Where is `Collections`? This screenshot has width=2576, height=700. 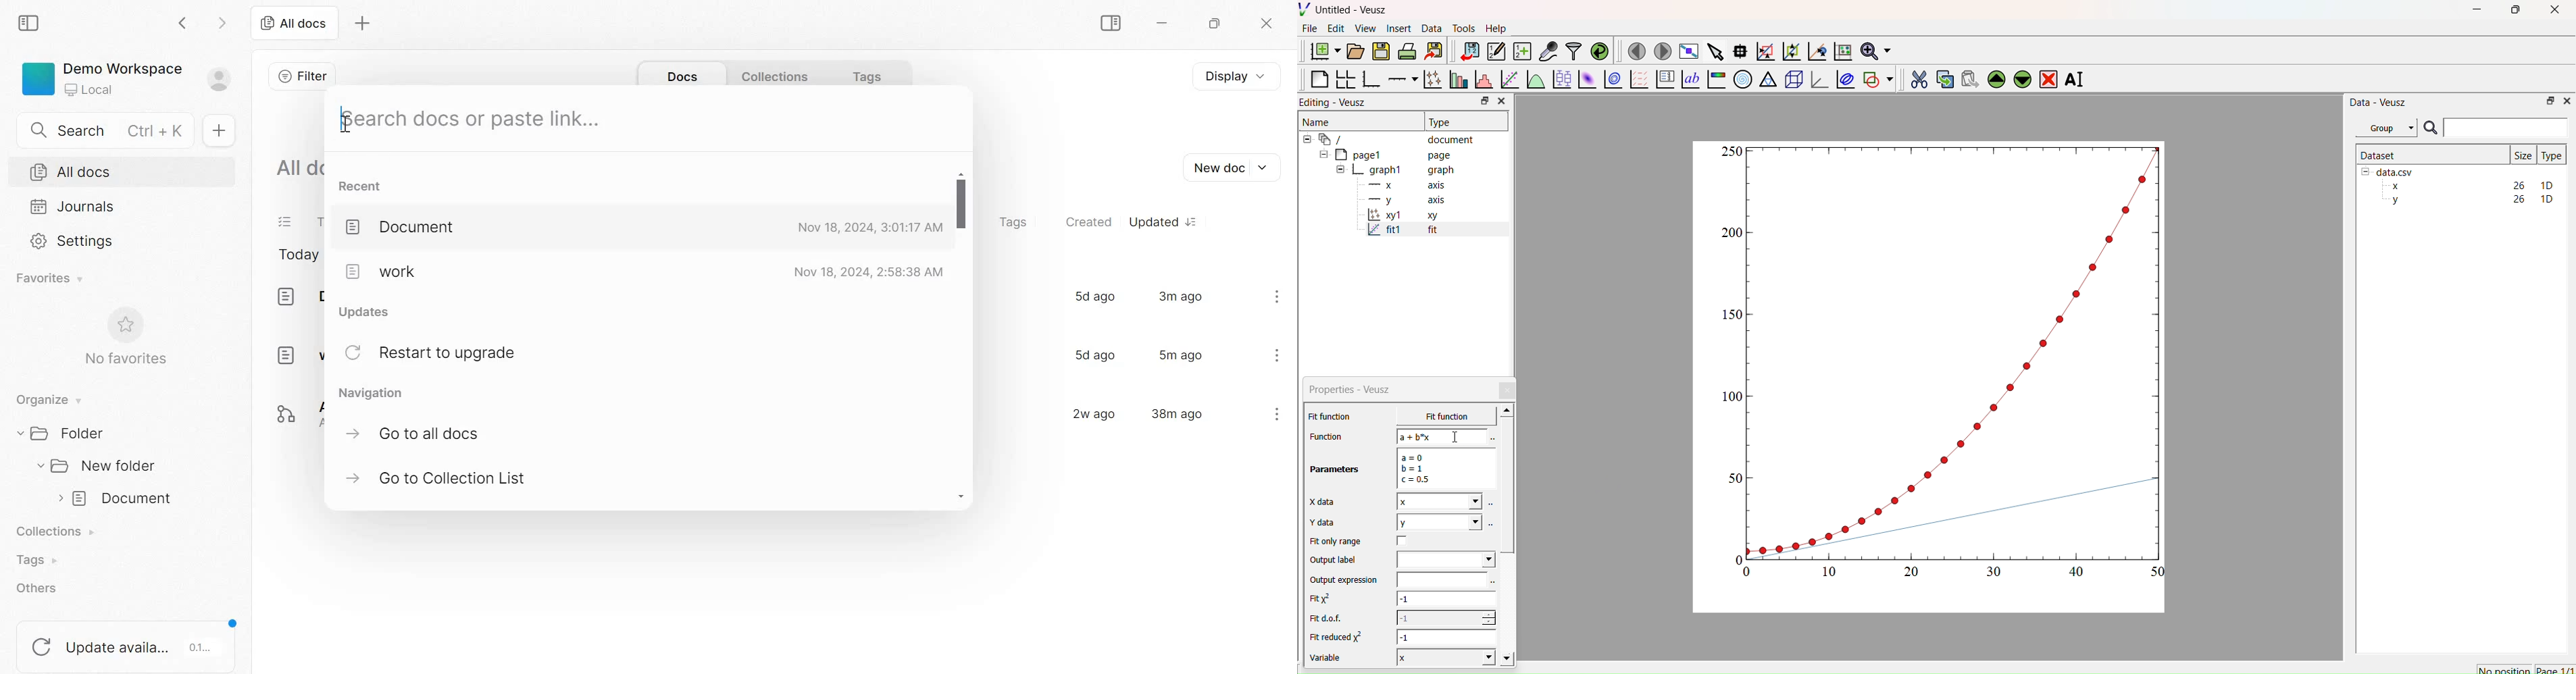 Collections is located at coordinates (59, 533).